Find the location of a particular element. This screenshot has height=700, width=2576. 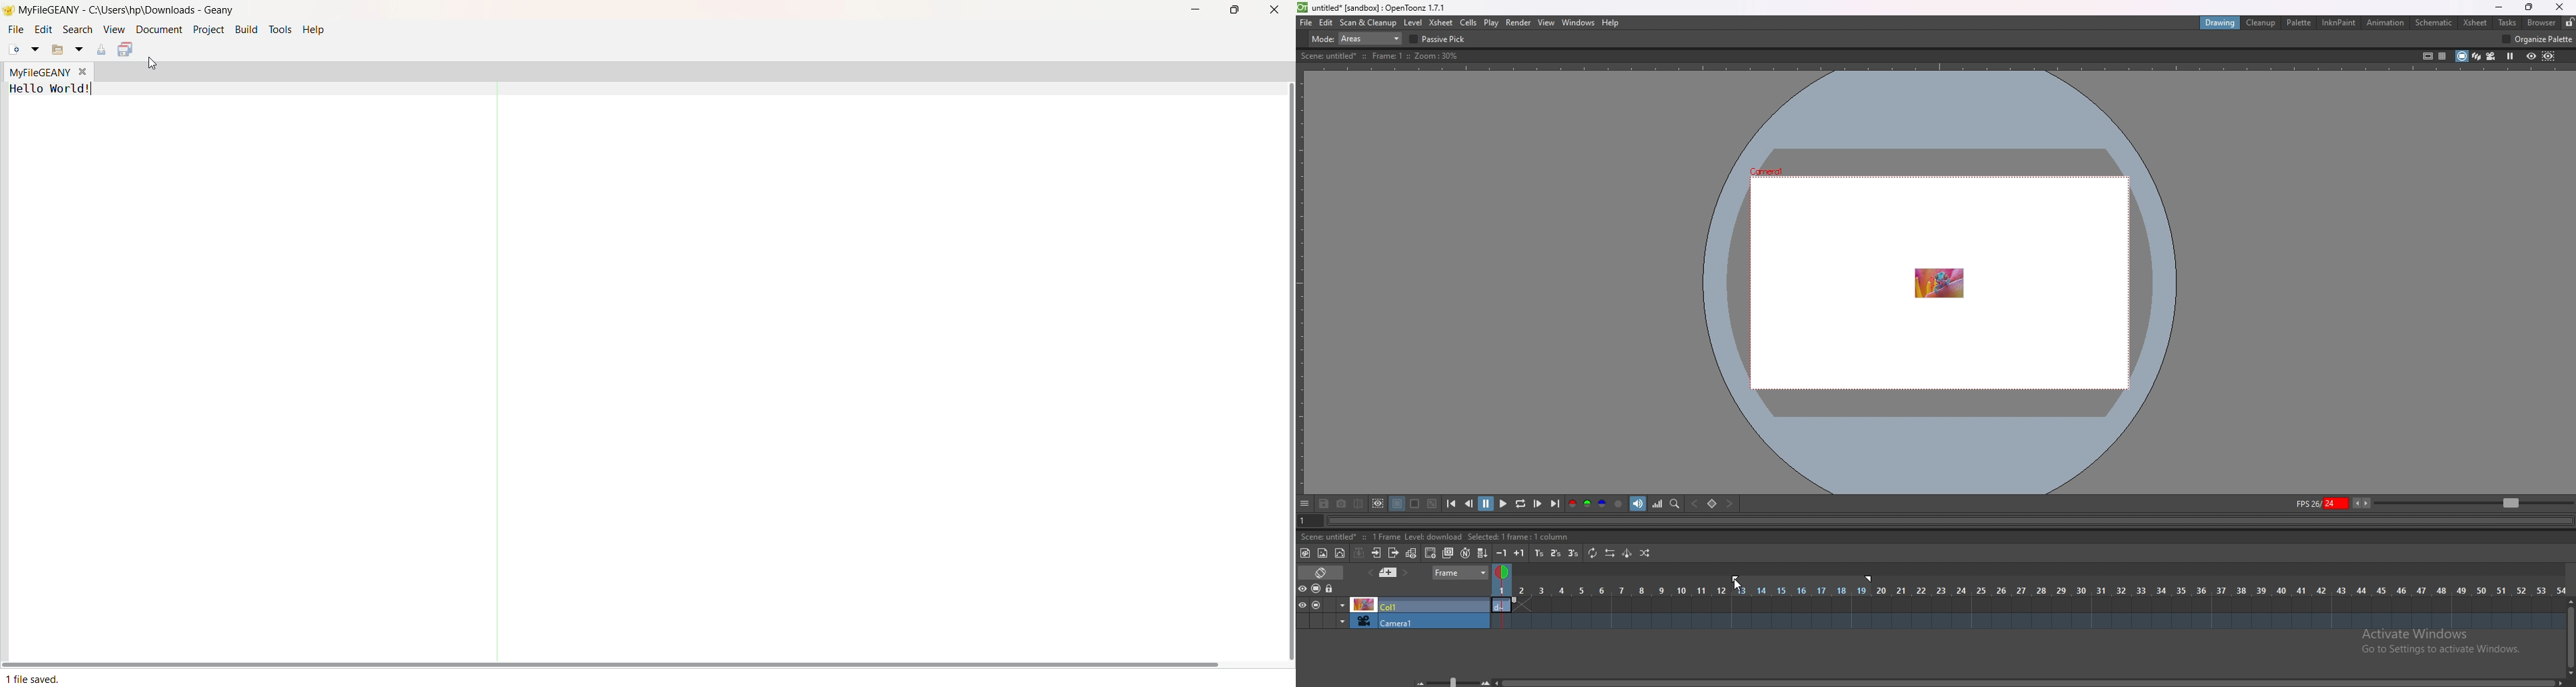

save is located at coordinates (1324, 504).